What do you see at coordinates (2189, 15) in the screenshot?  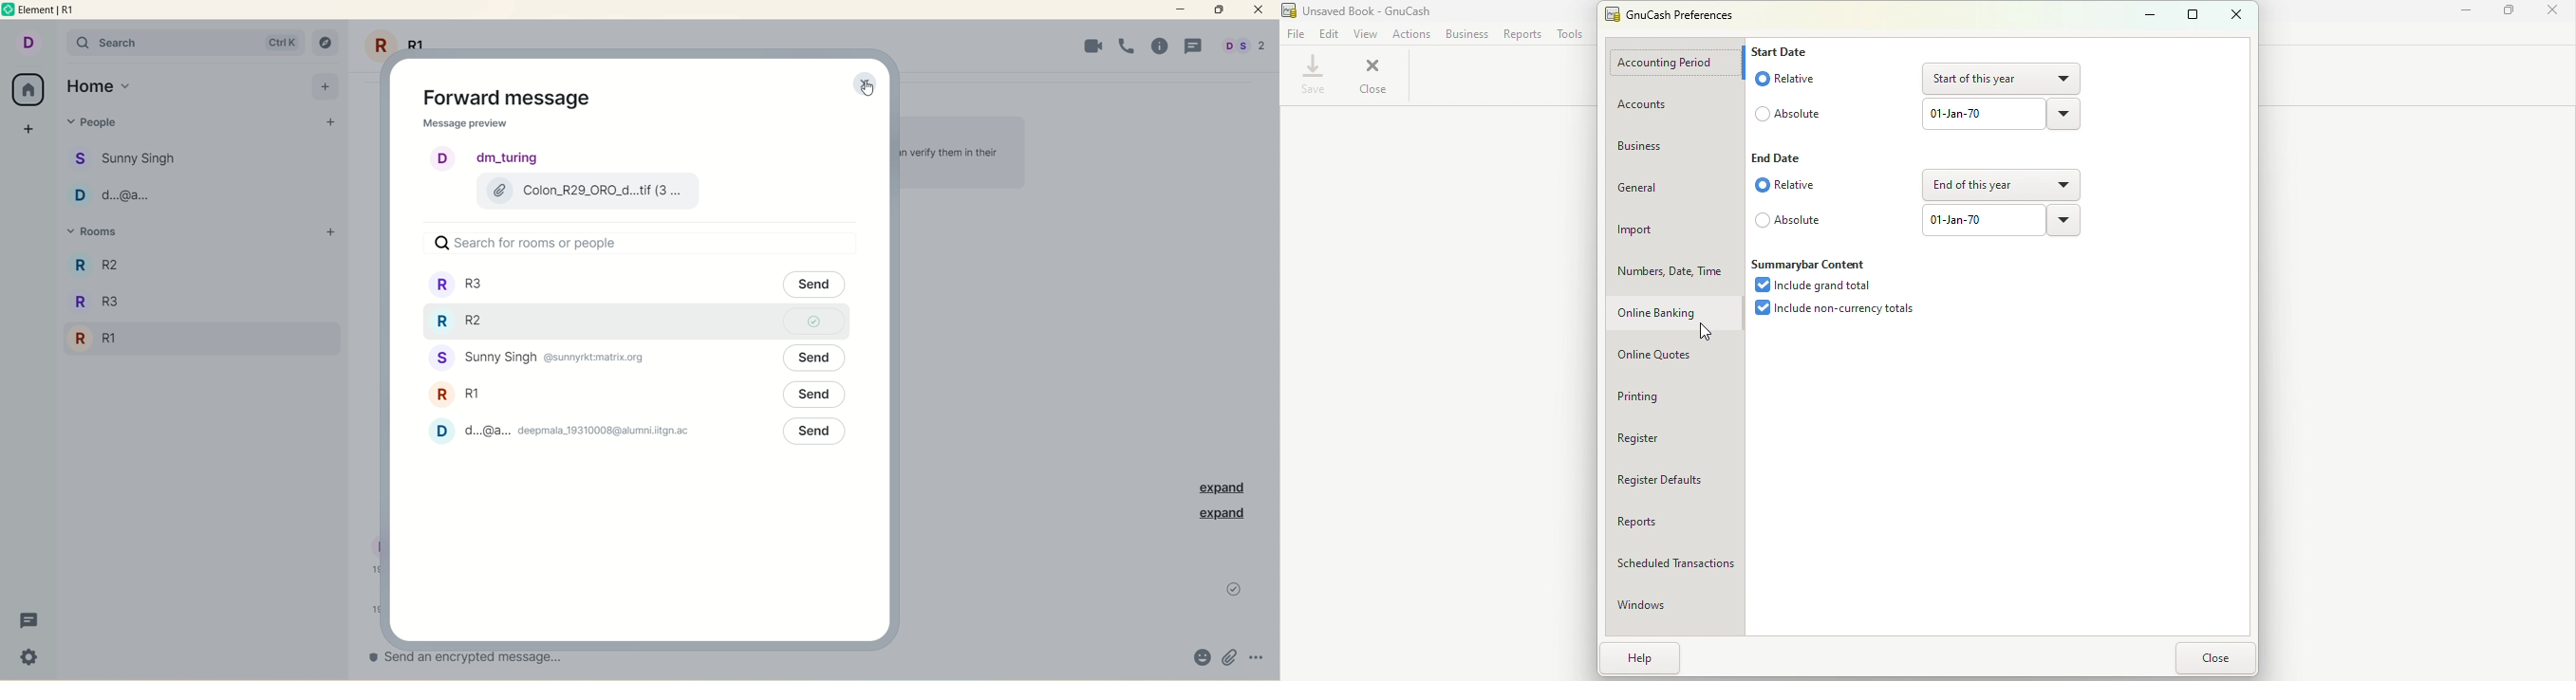 I see `Maximize` at bounding box center [2189, 15].